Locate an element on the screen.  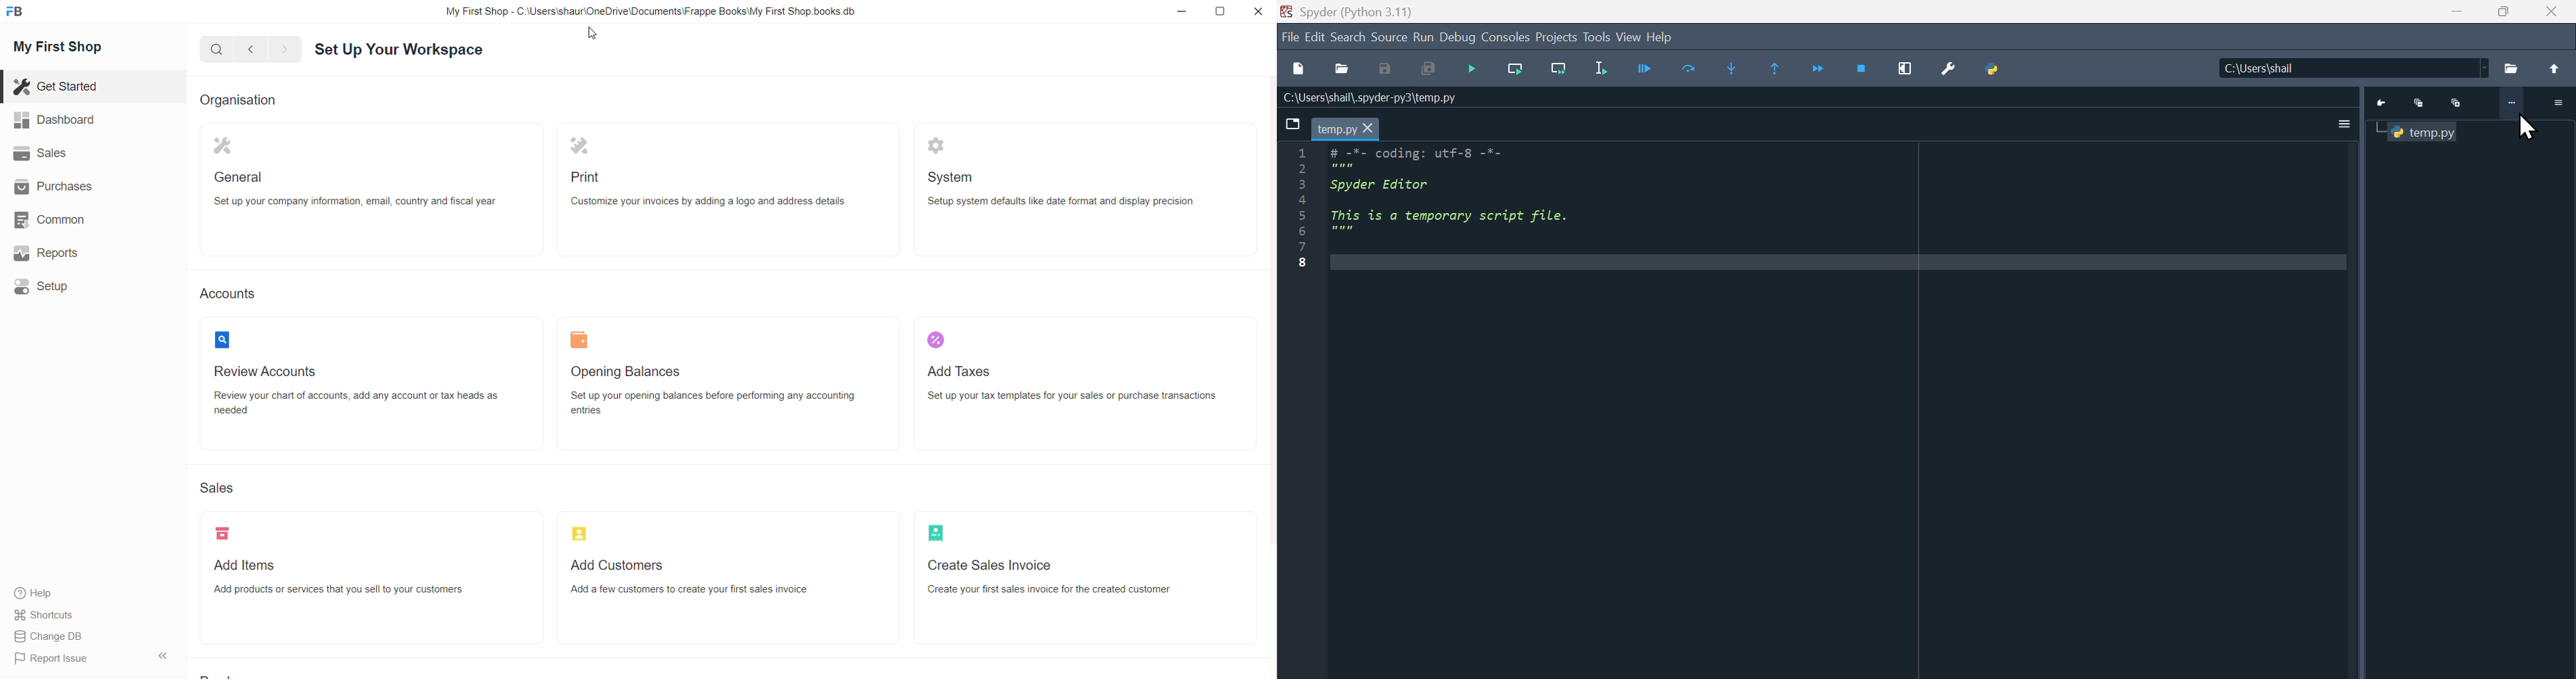
Debug is located at coordinates (1458, 38).